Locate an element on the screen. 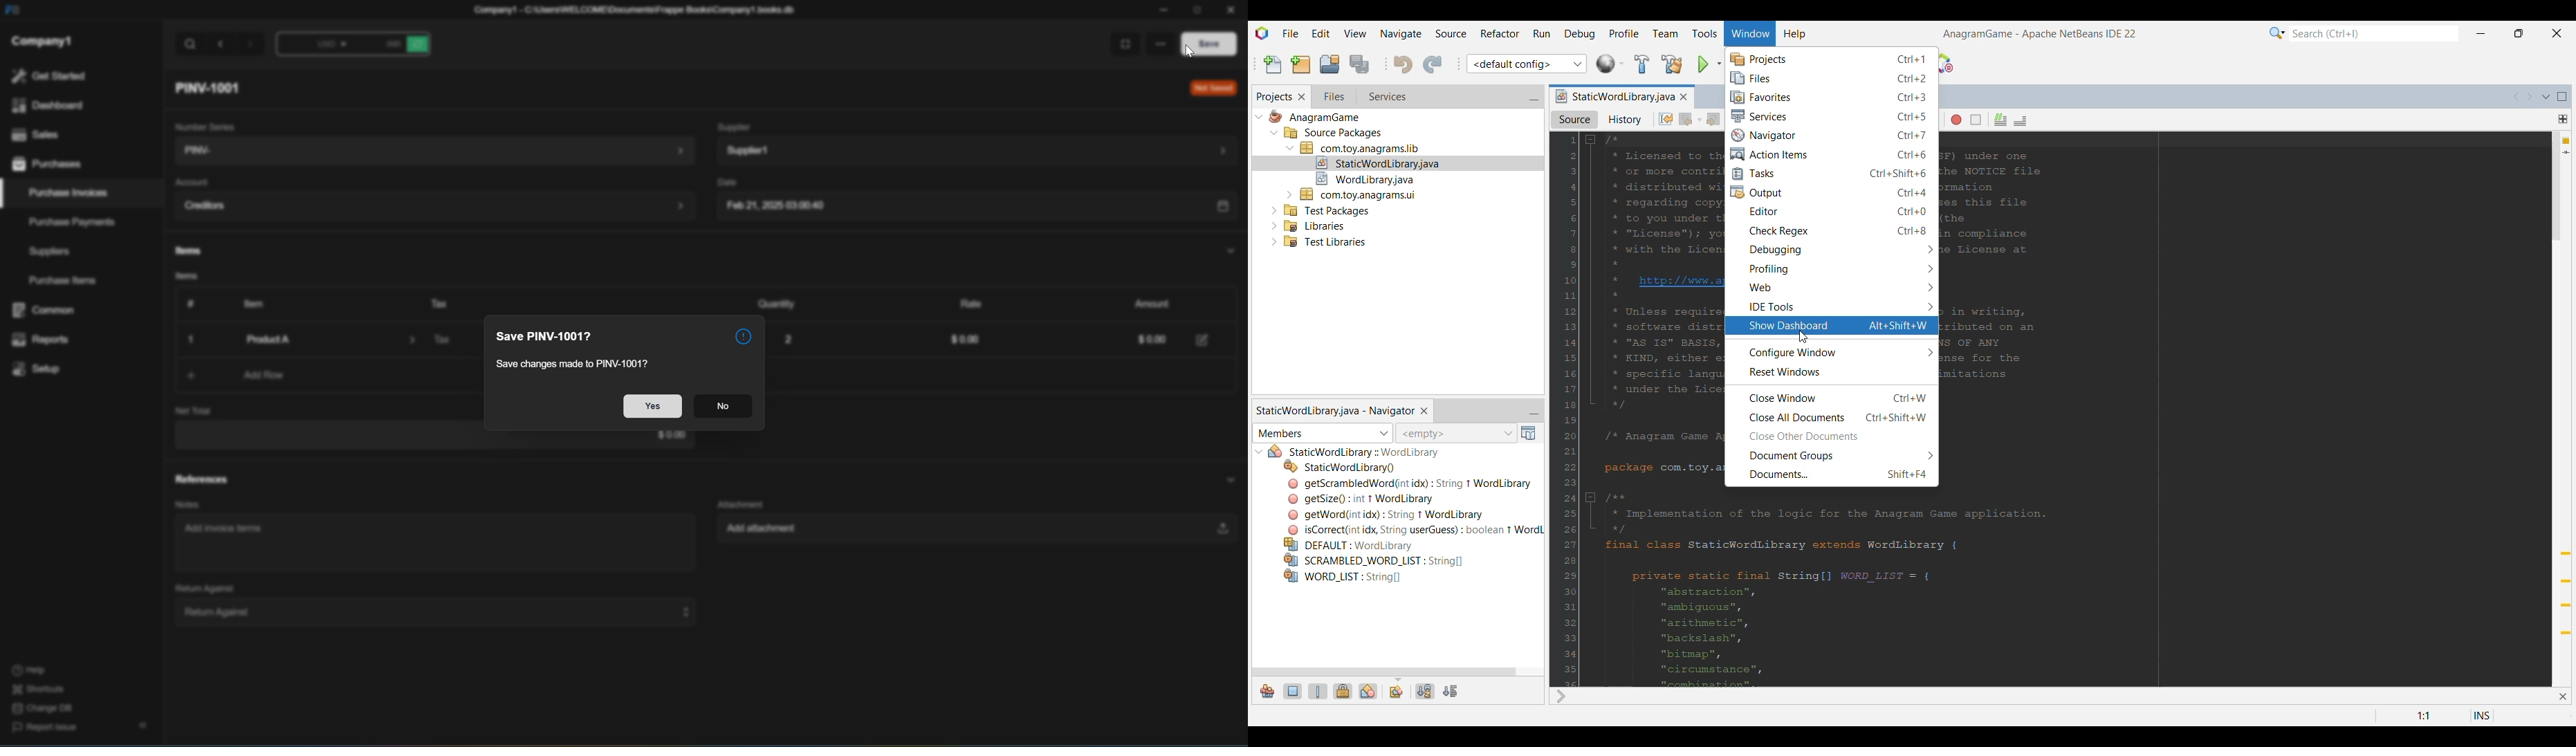  get started is located at coordinates (48, 76).